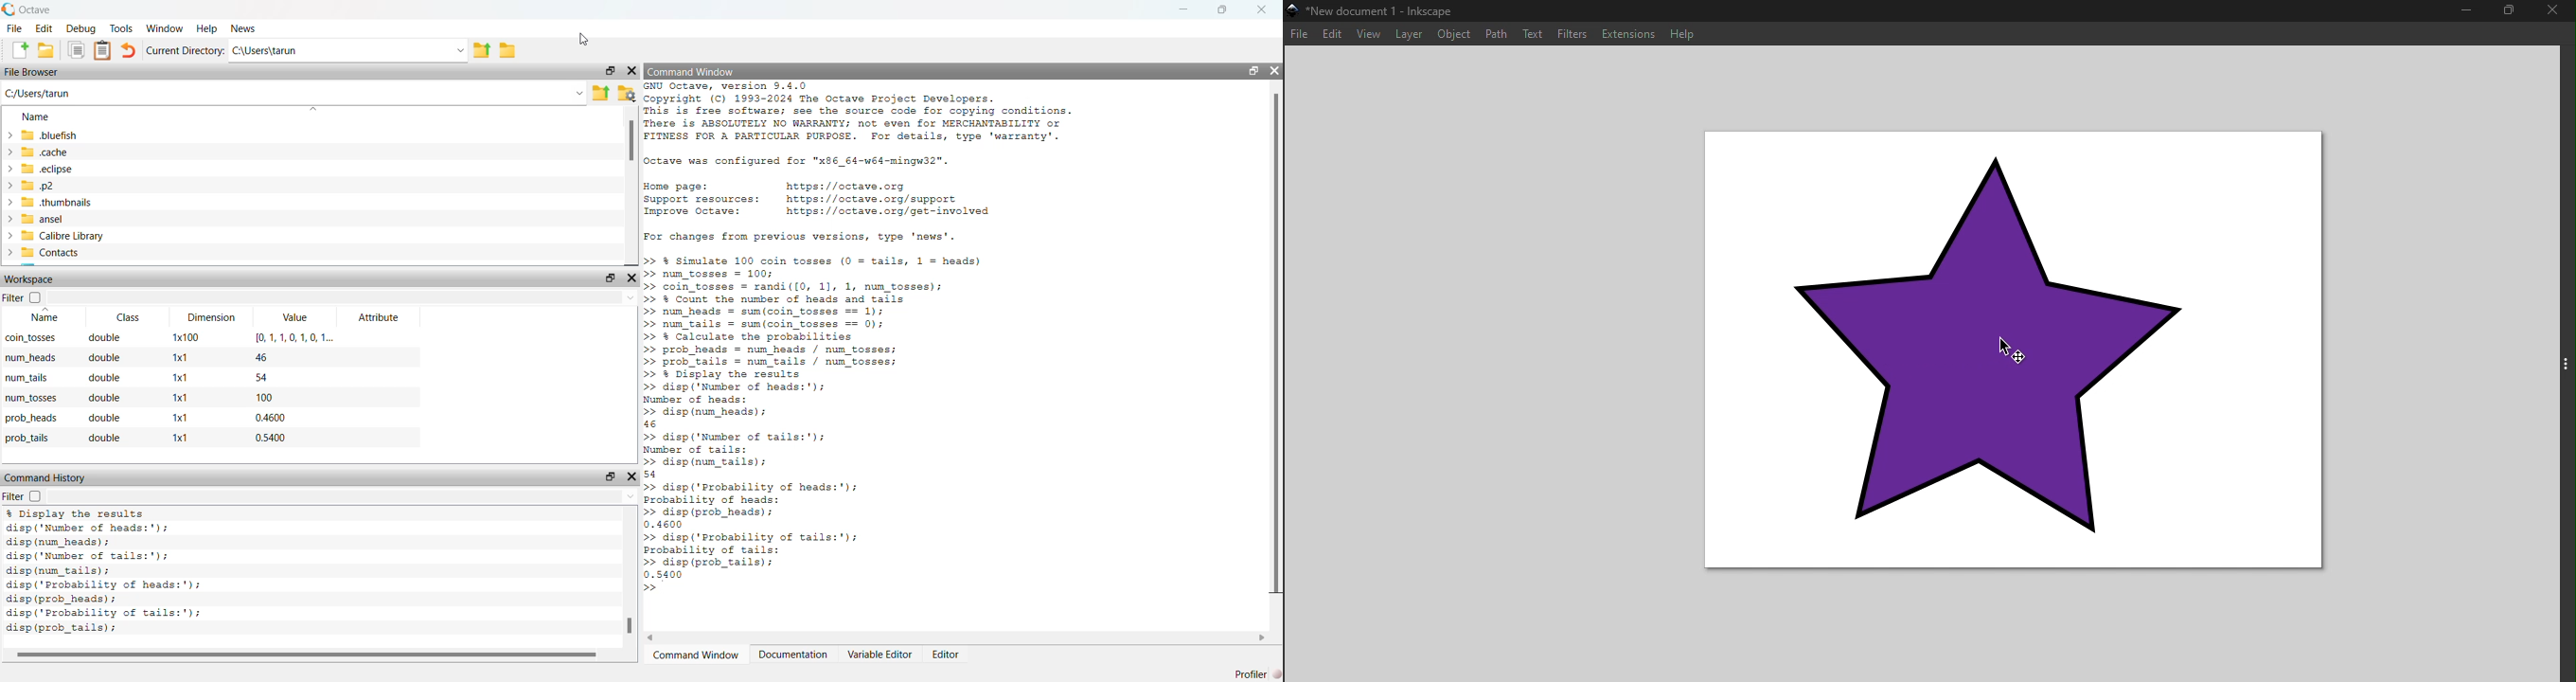 Image resolution: width=2576 pixels, height=700 pixels. Describe the element at coordinates (630, 495) in the screenshot. I see `dropdown` at that location.